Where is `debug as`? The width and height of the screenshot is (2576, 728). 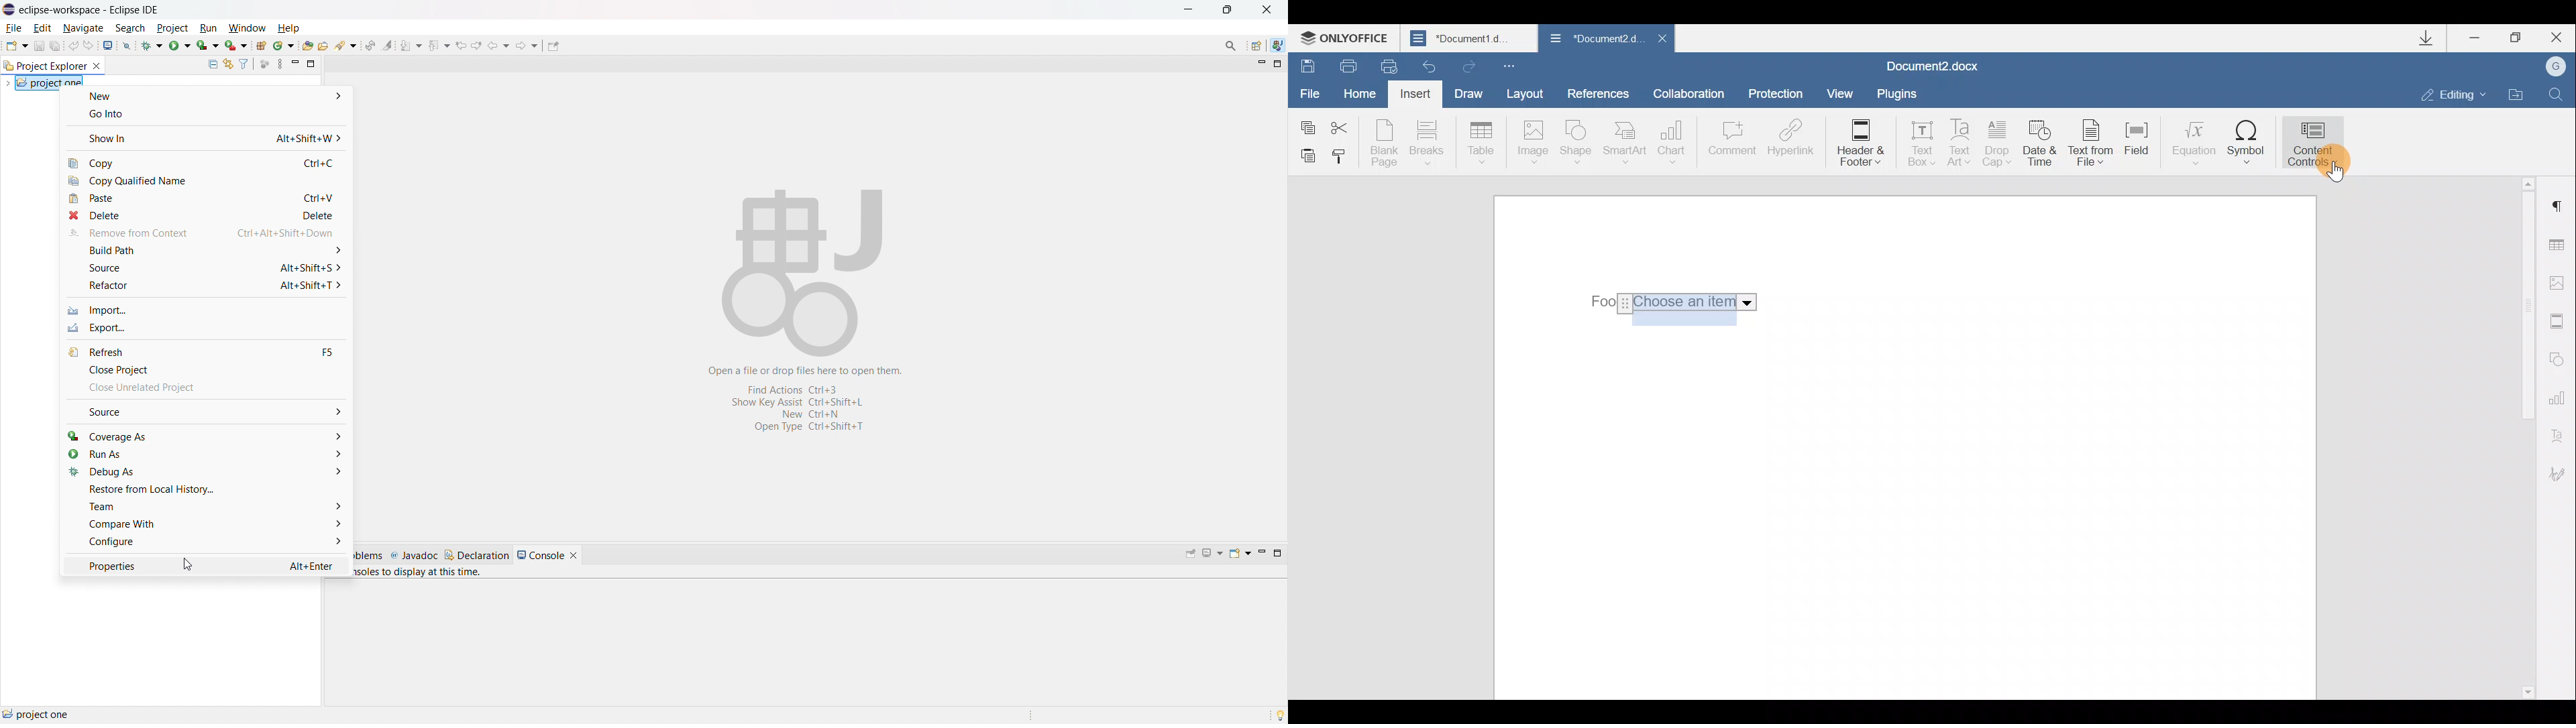 debug as is located at coordinates (205, 471).